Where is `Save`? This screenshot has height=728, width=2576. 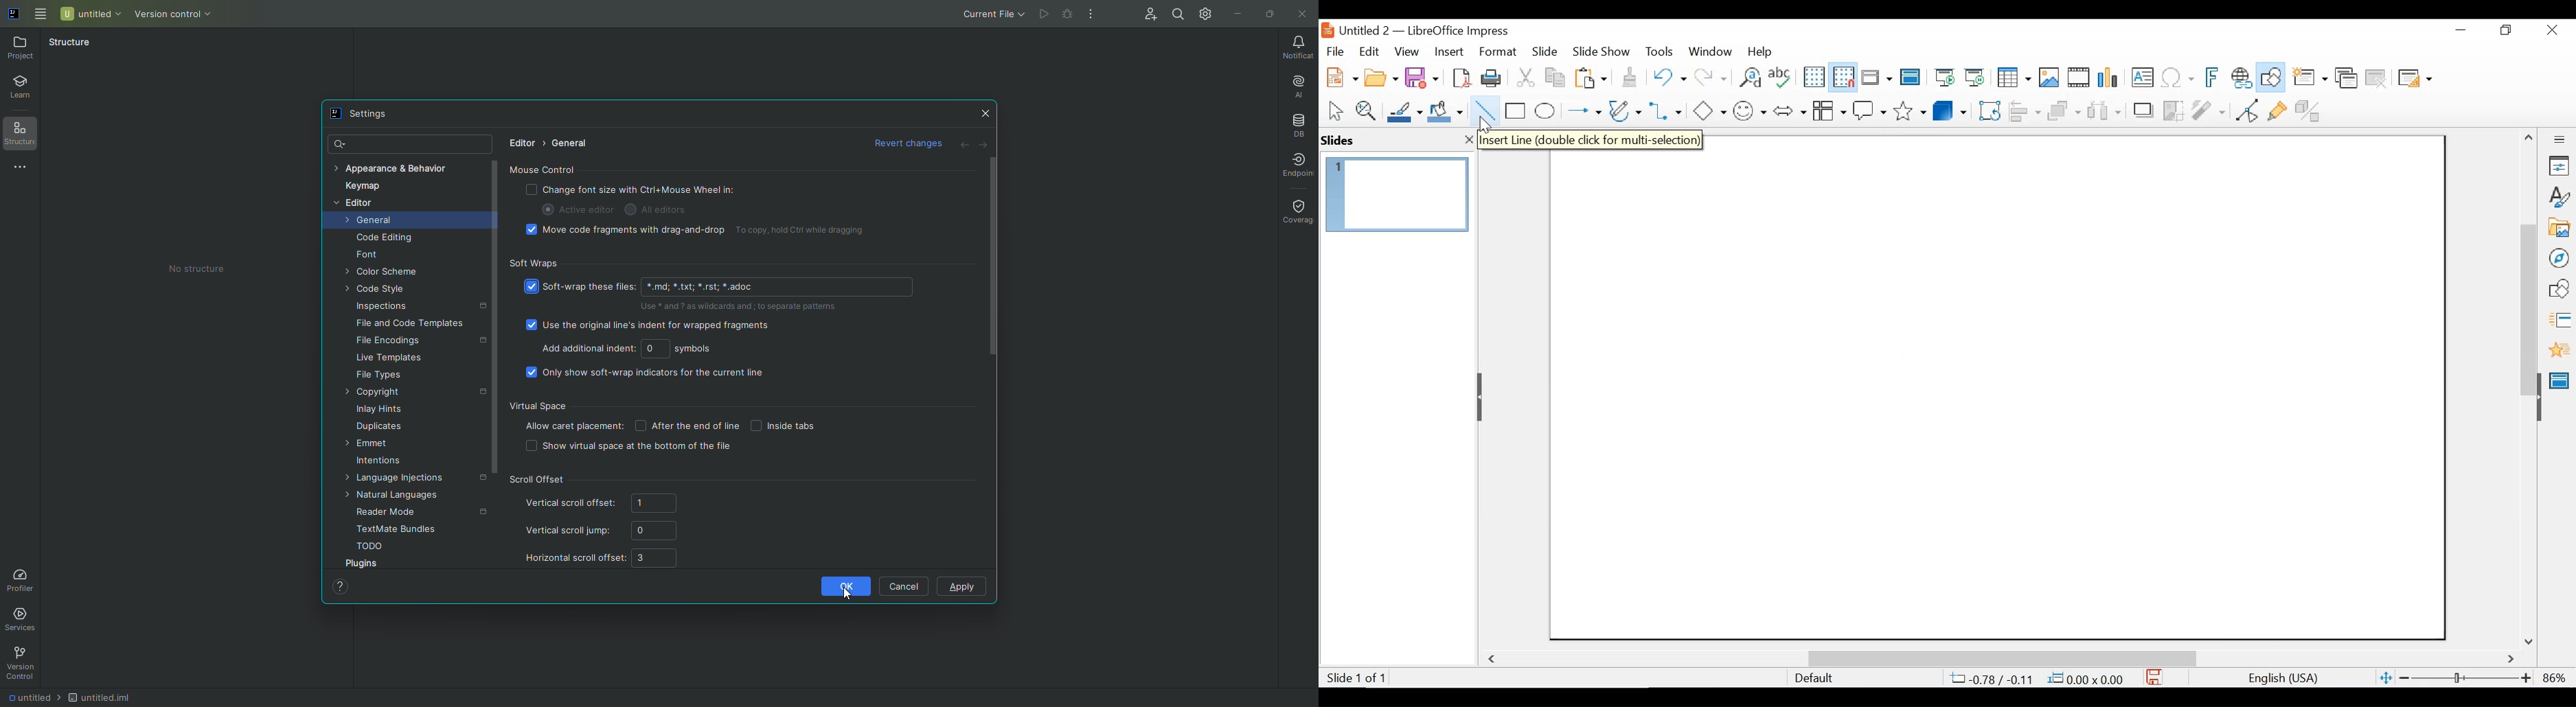 Save is located at coordinates (2153, 677).